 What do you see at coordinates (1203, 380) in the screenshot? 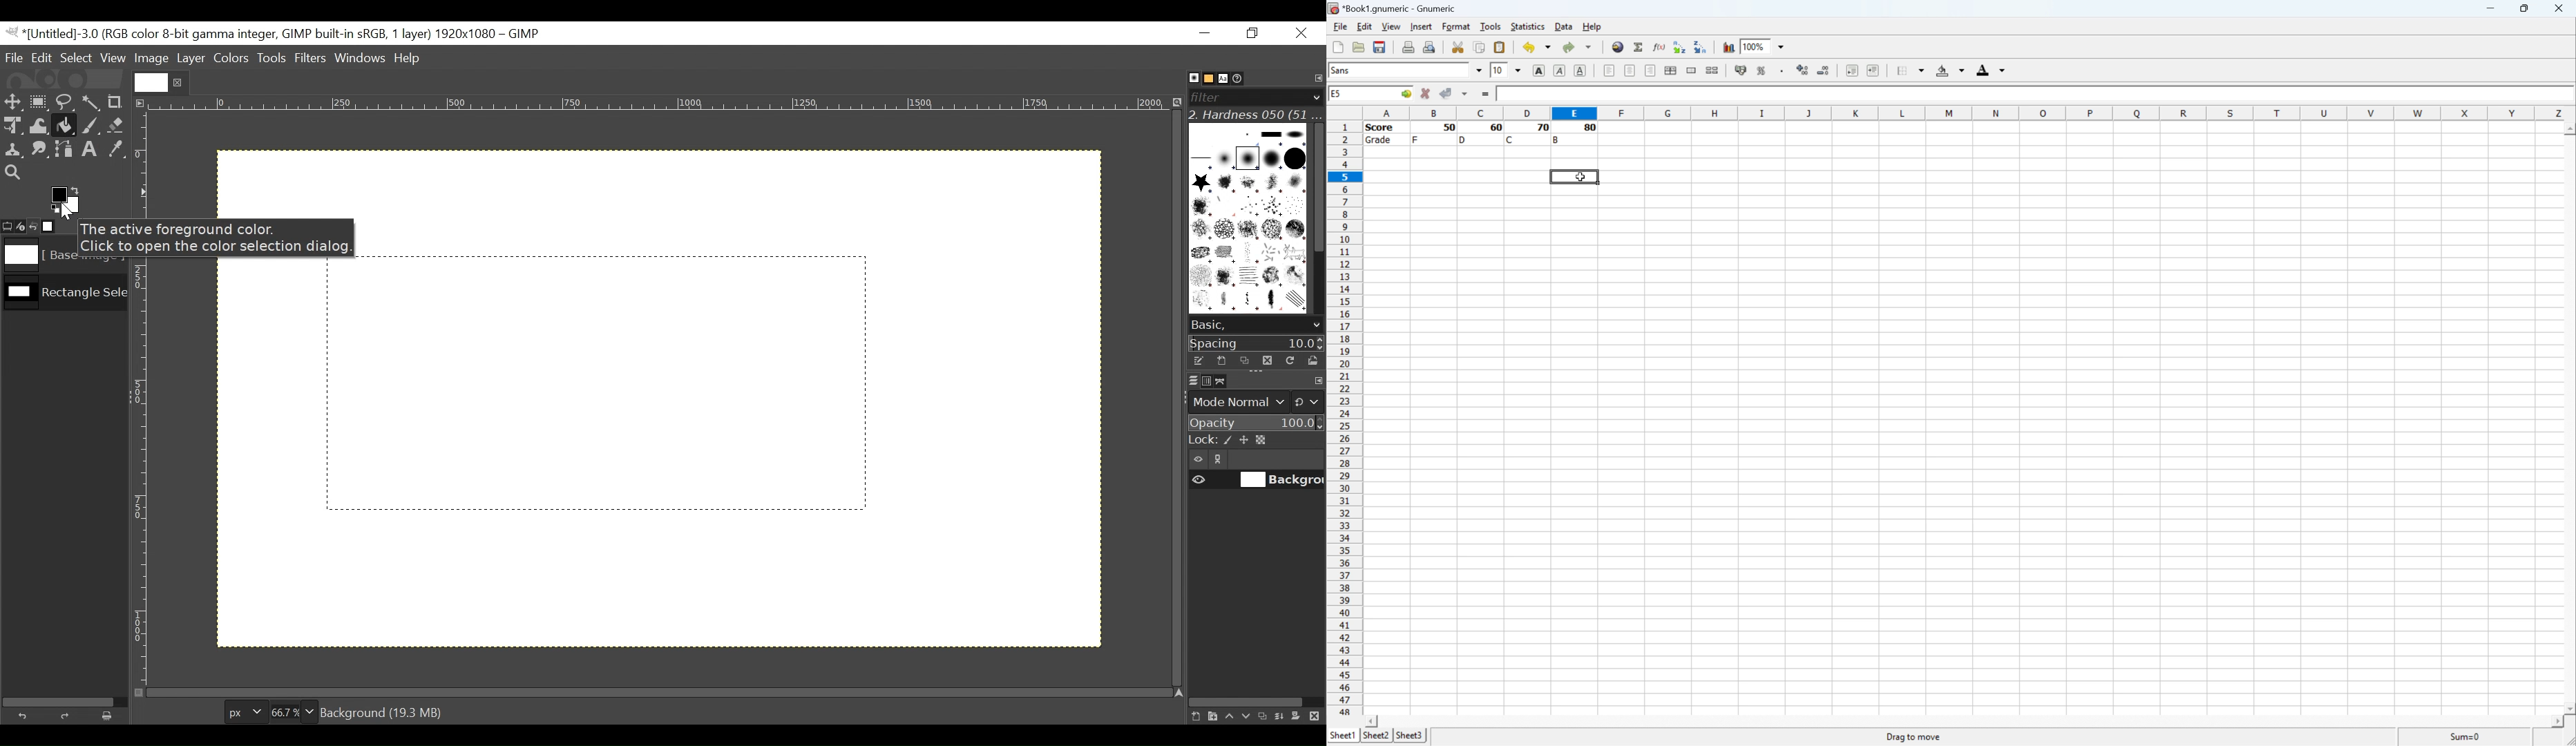
I see `Channels` at bounding box center [1203, 380].